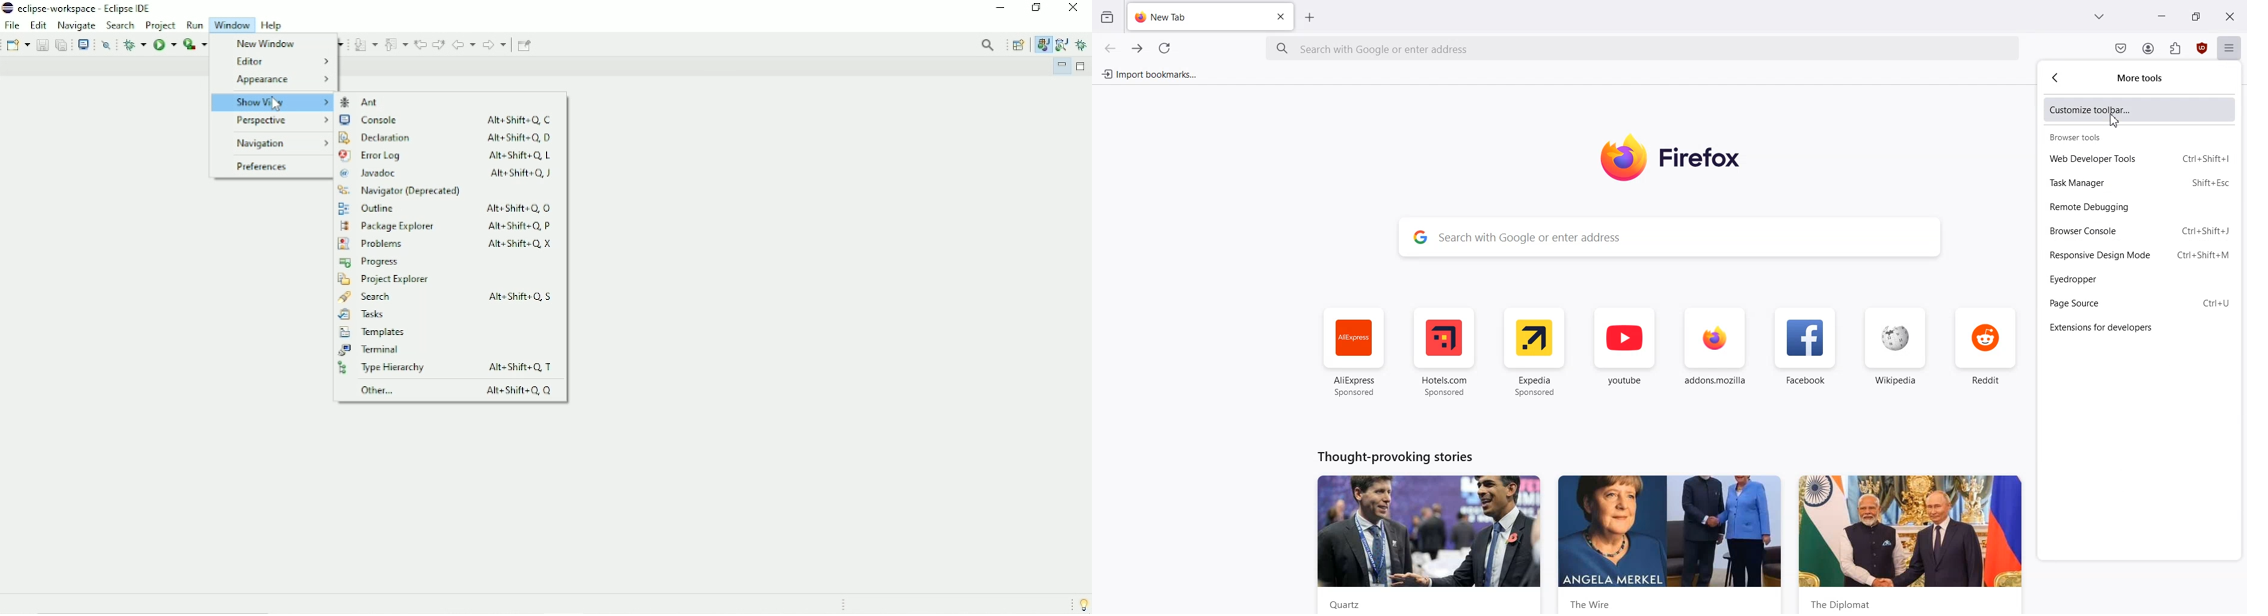 The image size is (2268, 616). Describe the element at coordinates (1018, 45) in the screenshot. I see `Open Perspective` at that location.